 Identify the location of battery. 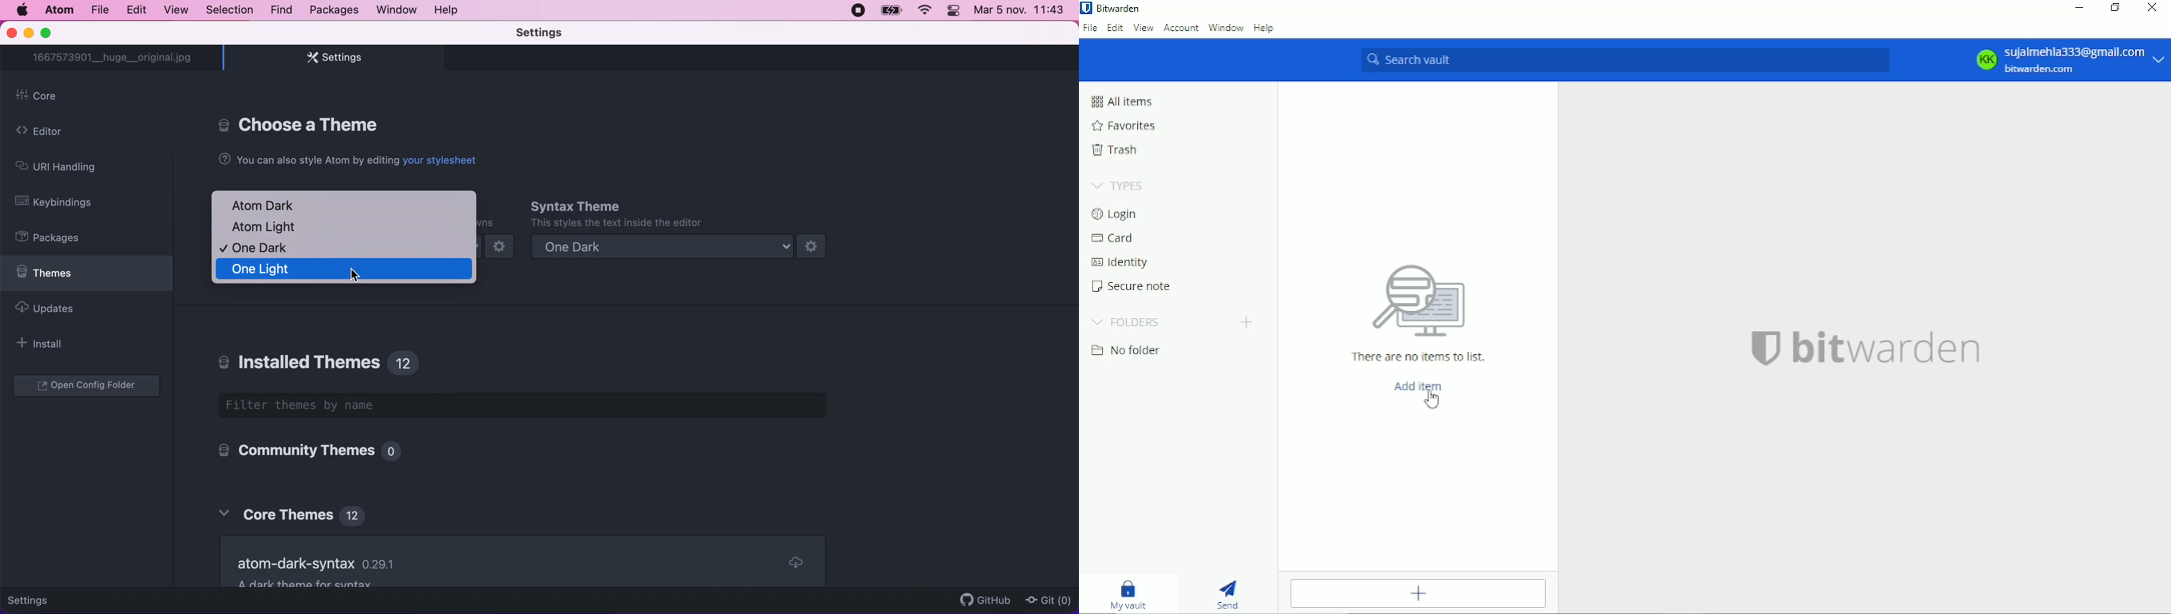
(891, 12).